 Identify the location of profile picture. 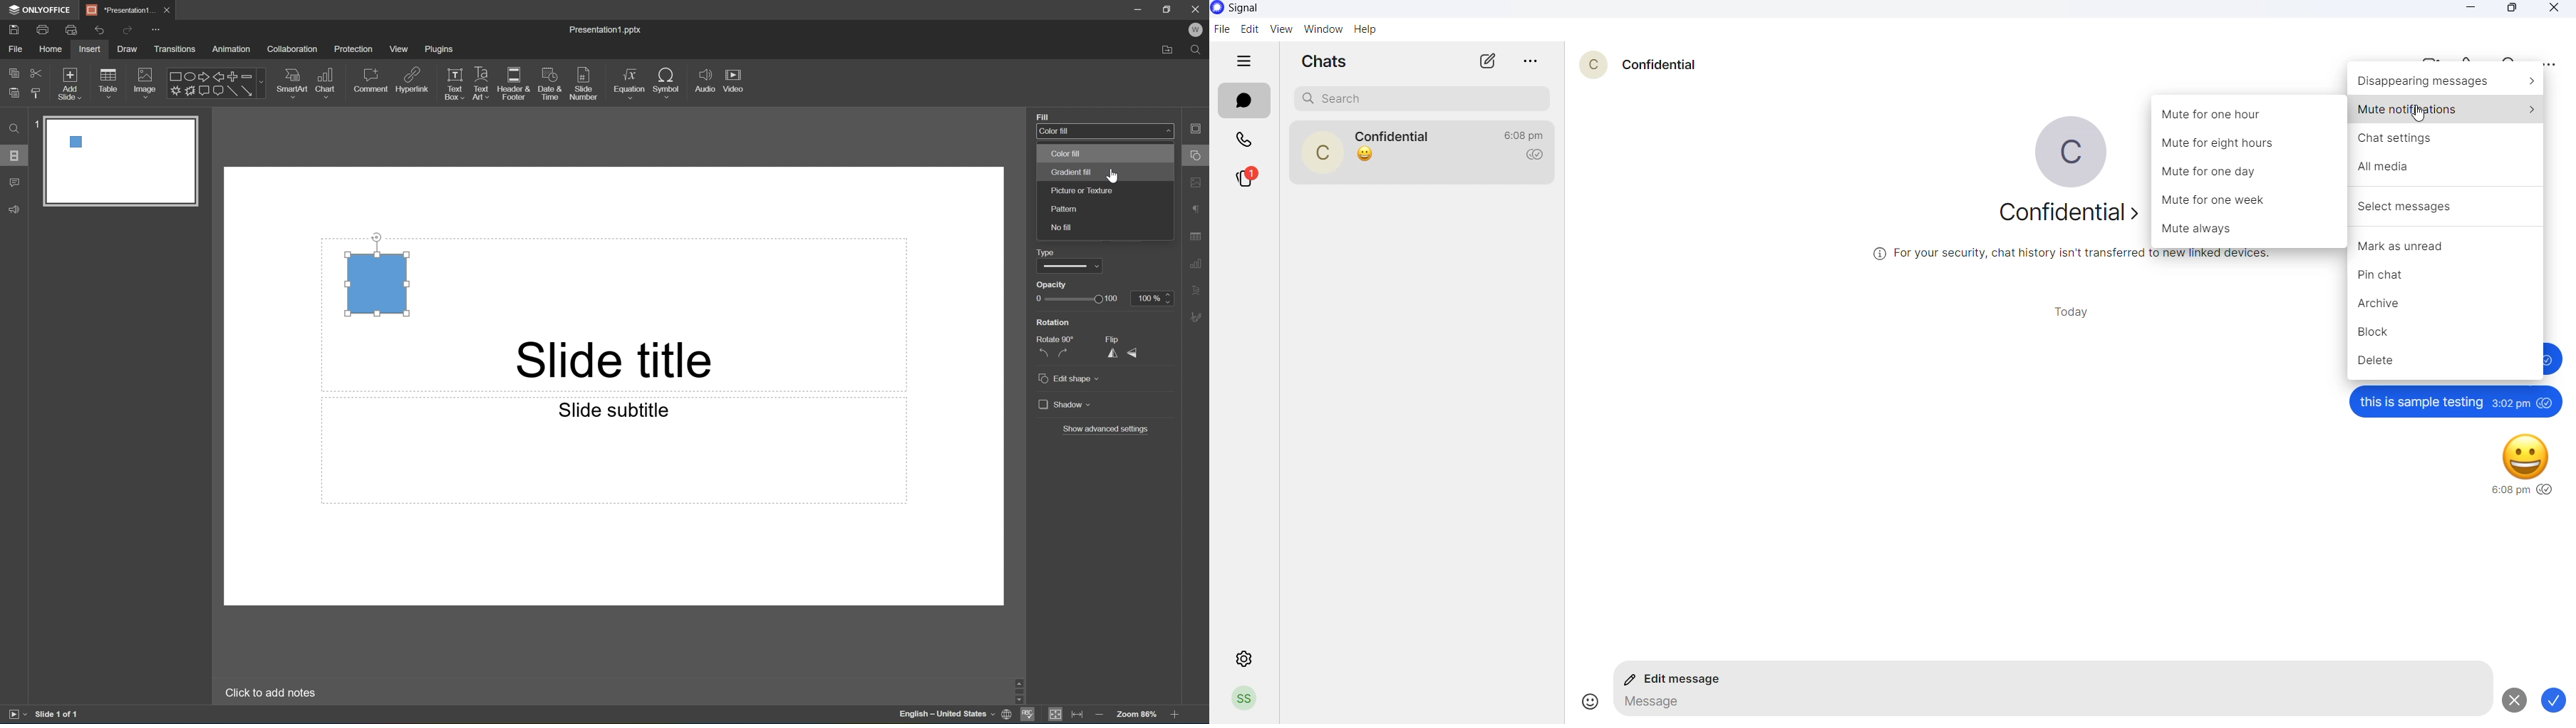
(1245, 700).